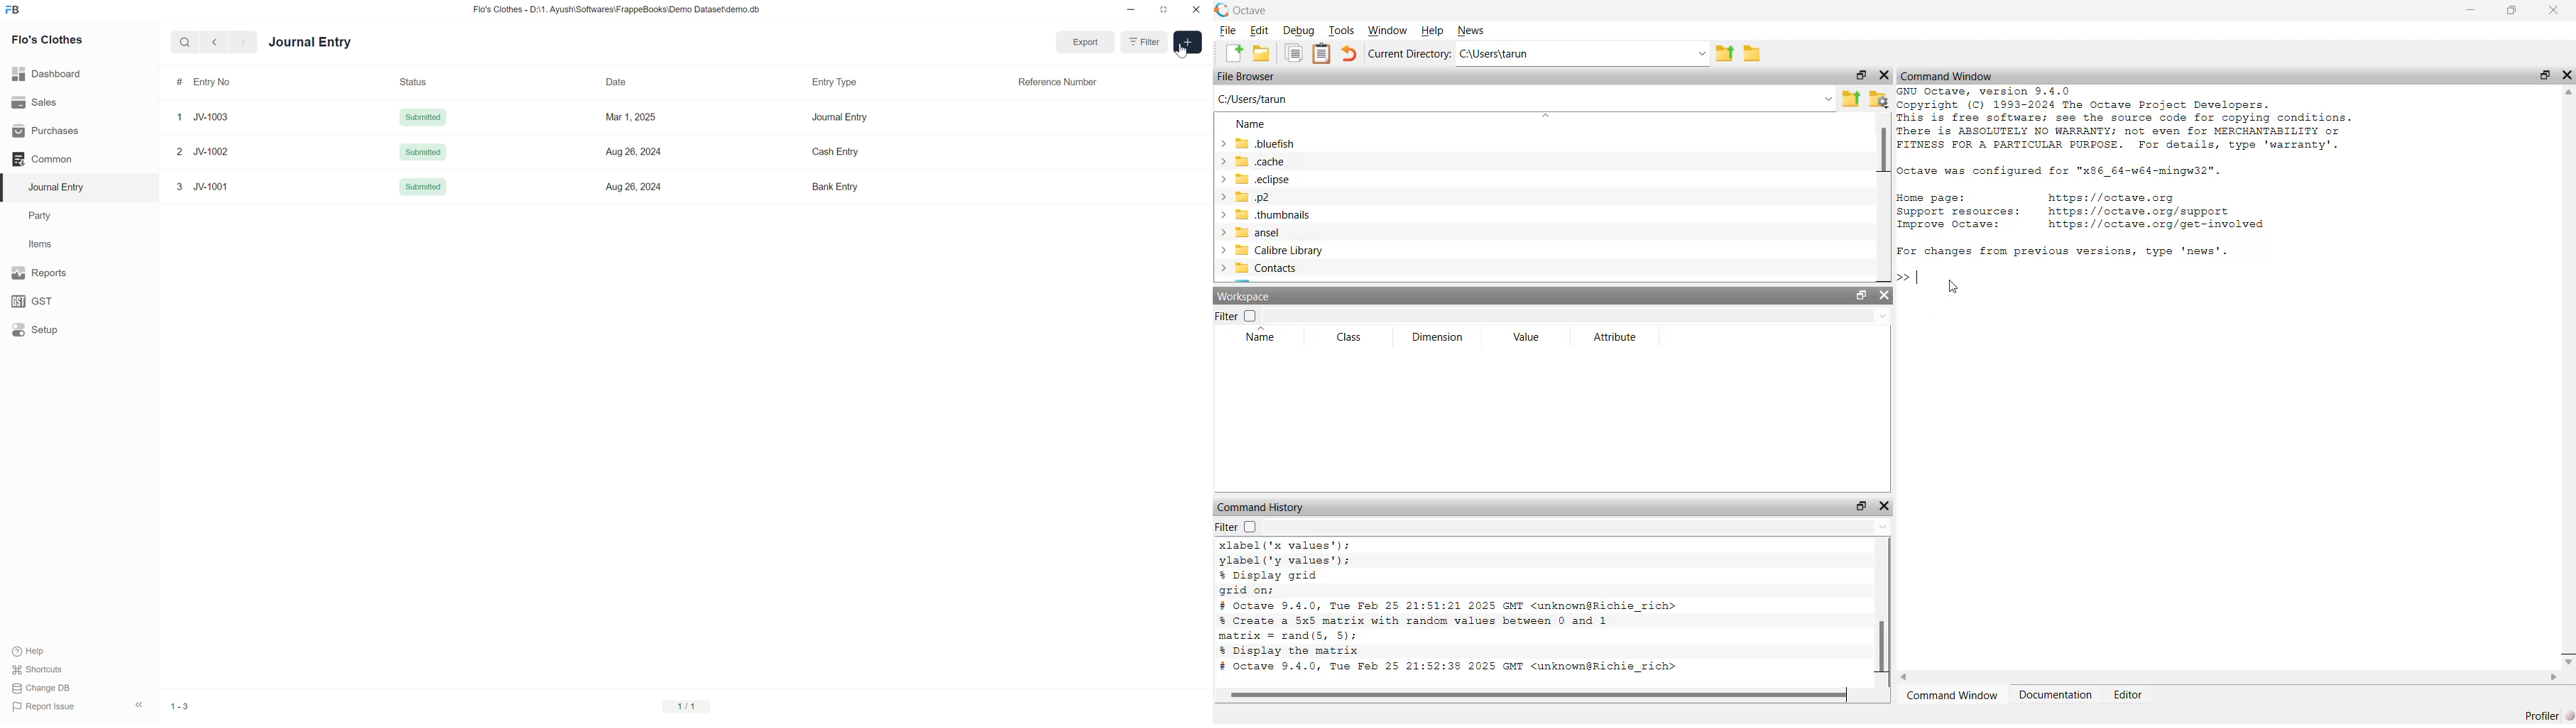  I want to click on Aug 26, 2024, so click(635, 152).